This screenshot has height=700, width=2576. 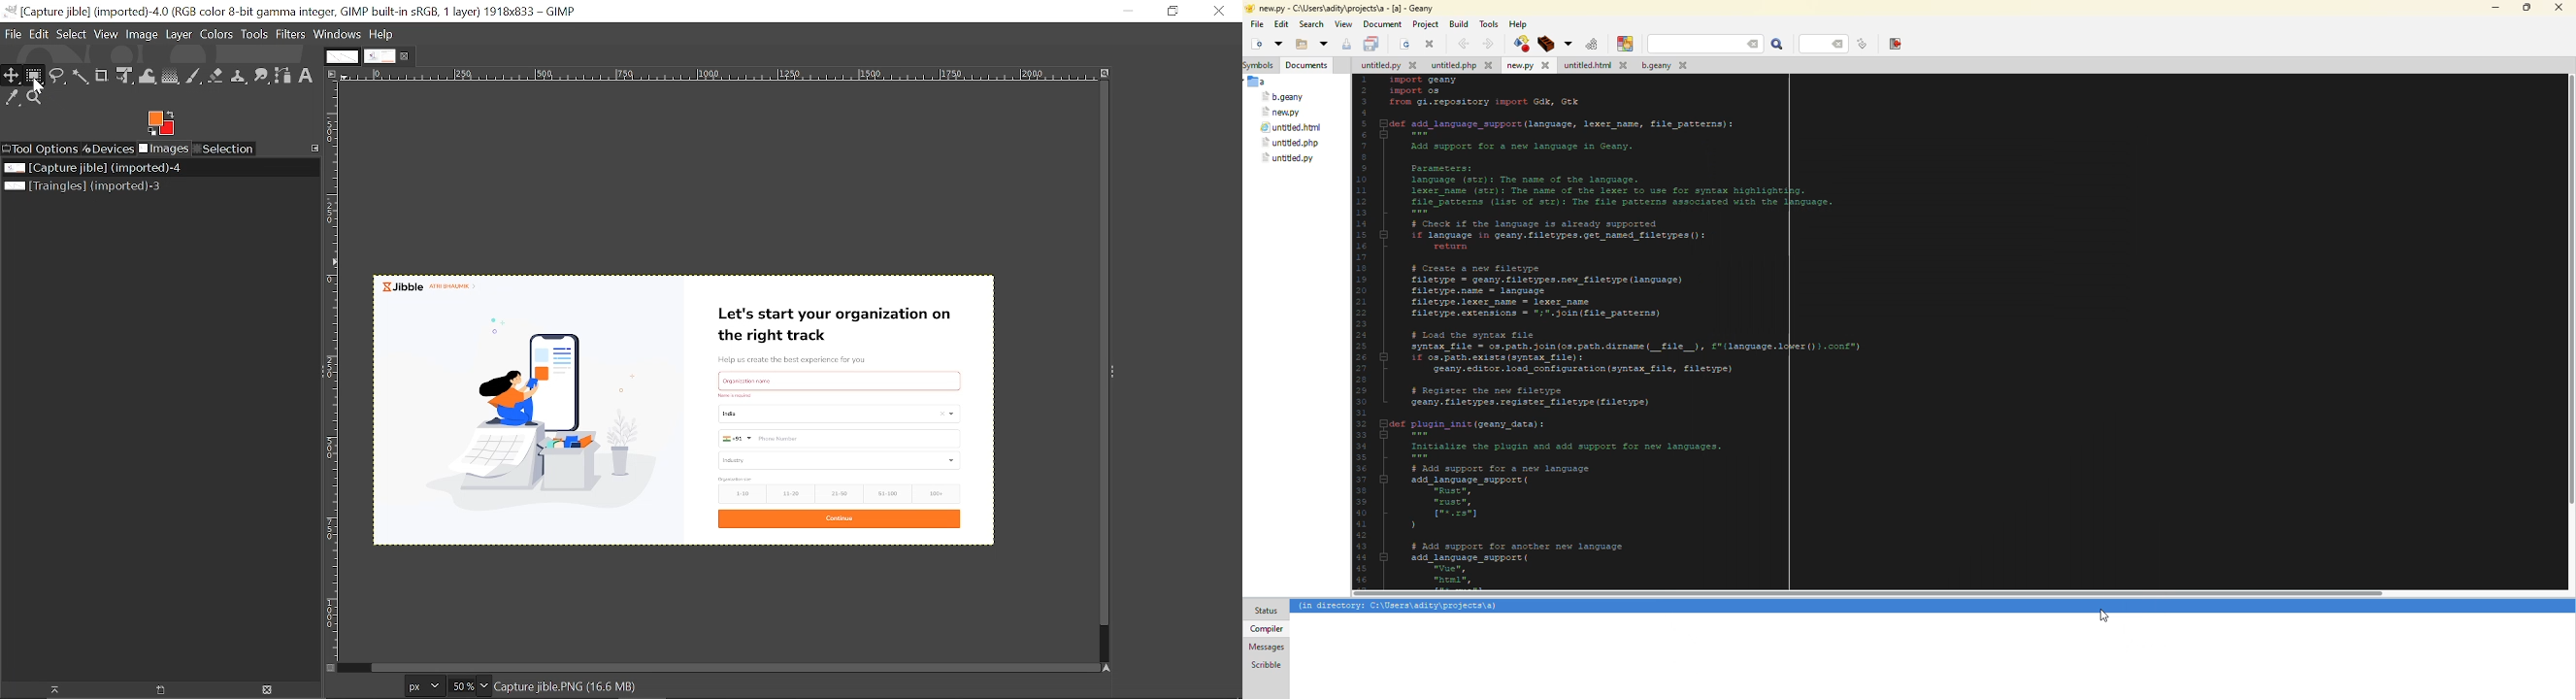 What do you see at coordinates (1098, 352) in the screenshot?
I see `Vertical scrollbar ` at bounding box center [1098, 352].